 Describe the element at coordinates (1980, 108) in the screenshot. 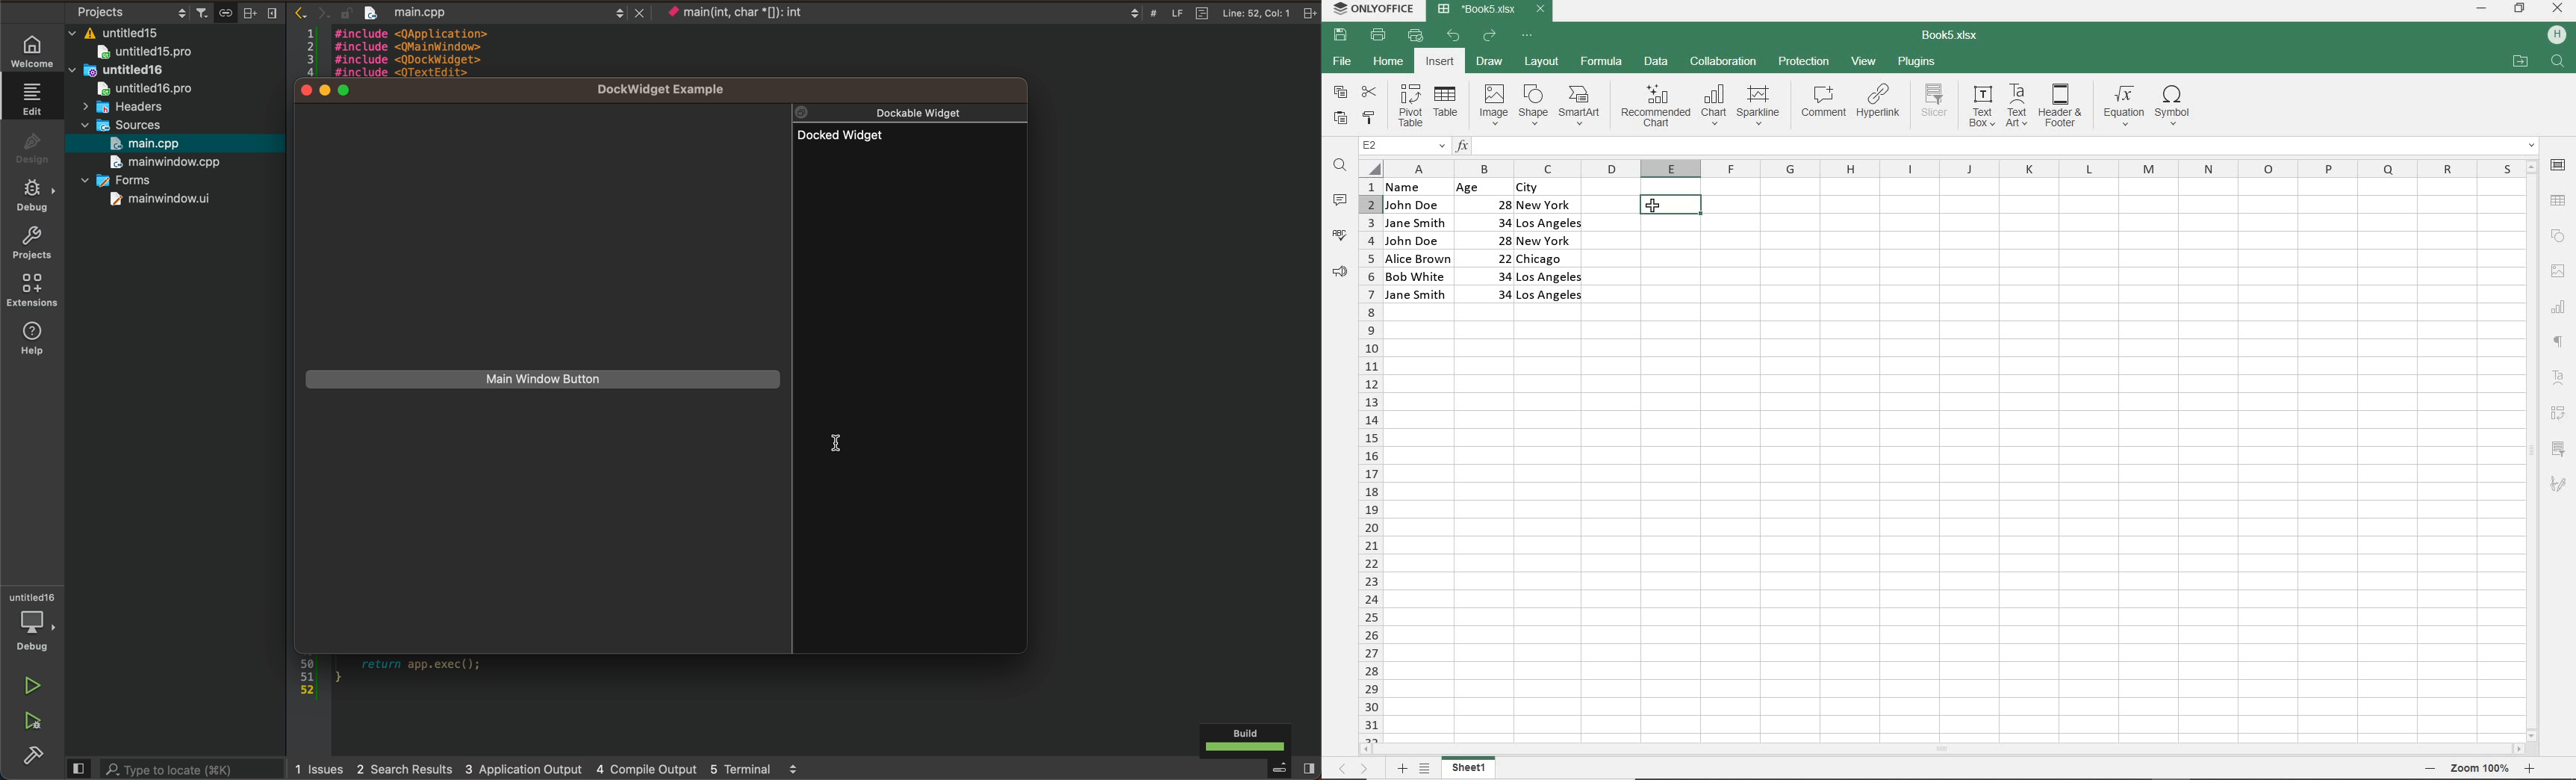

I see `TEXT BOX` at that location.